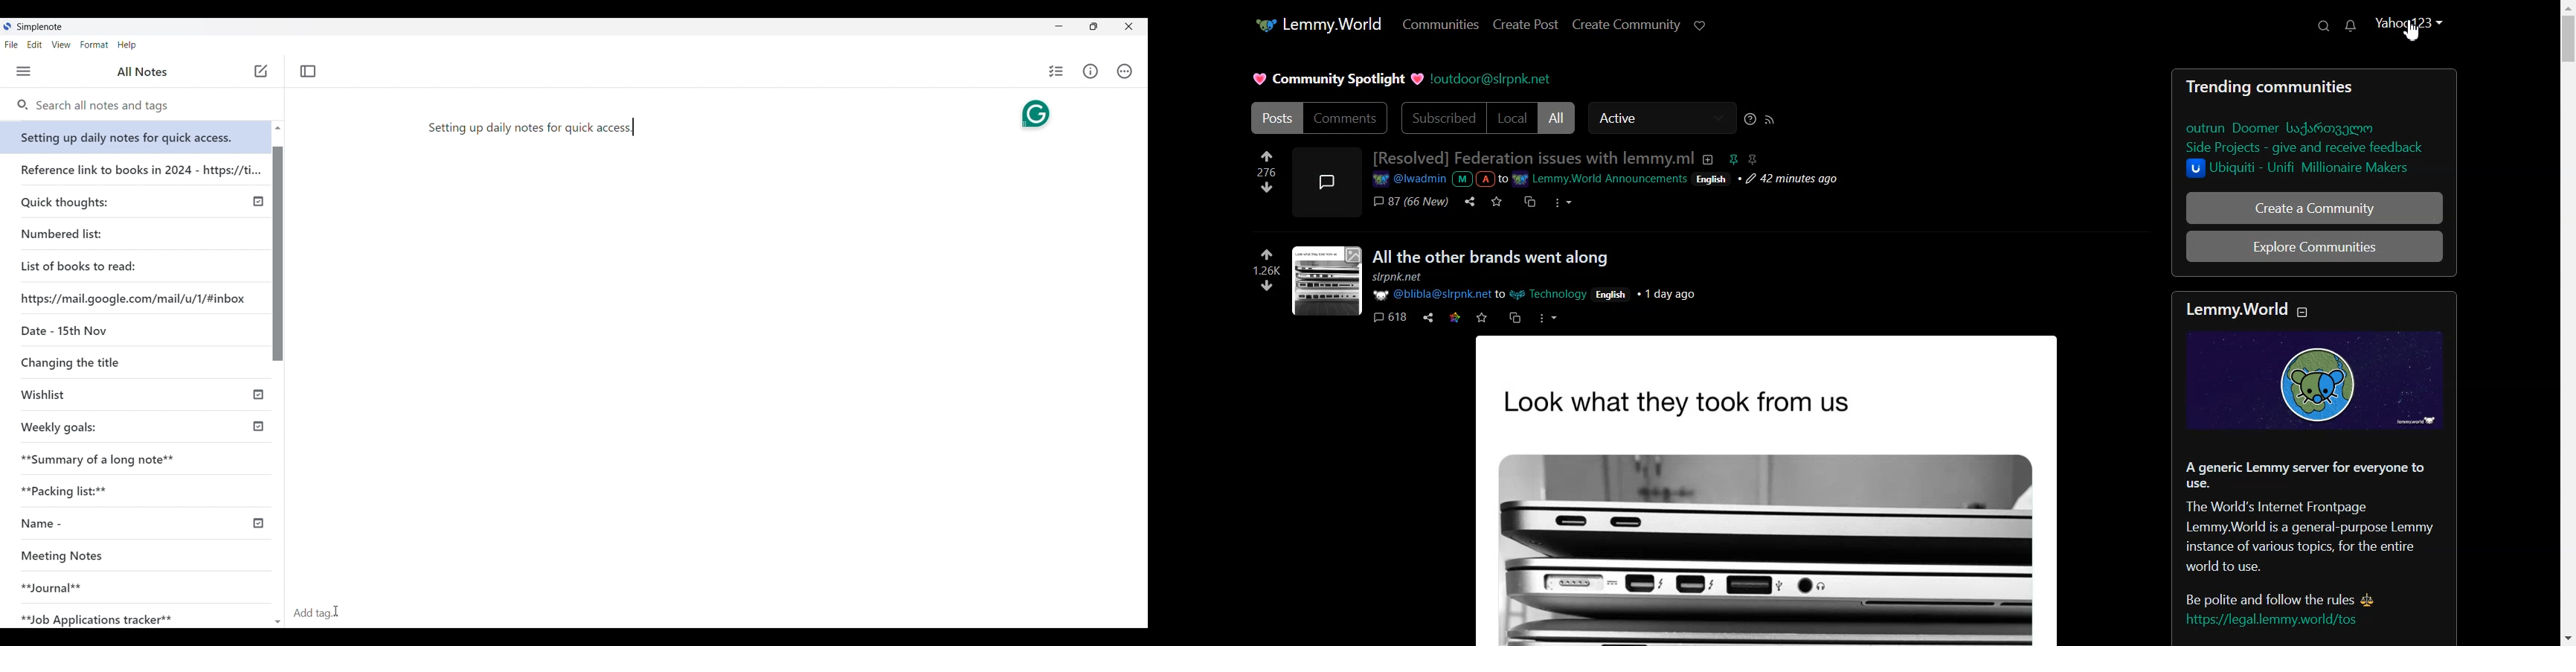 The height and width of the screenshot is (672, 2576). What do you see at coordinates (141, 489) in the screenshot?
I see `Packing lists` at bounding box center [141, 489].